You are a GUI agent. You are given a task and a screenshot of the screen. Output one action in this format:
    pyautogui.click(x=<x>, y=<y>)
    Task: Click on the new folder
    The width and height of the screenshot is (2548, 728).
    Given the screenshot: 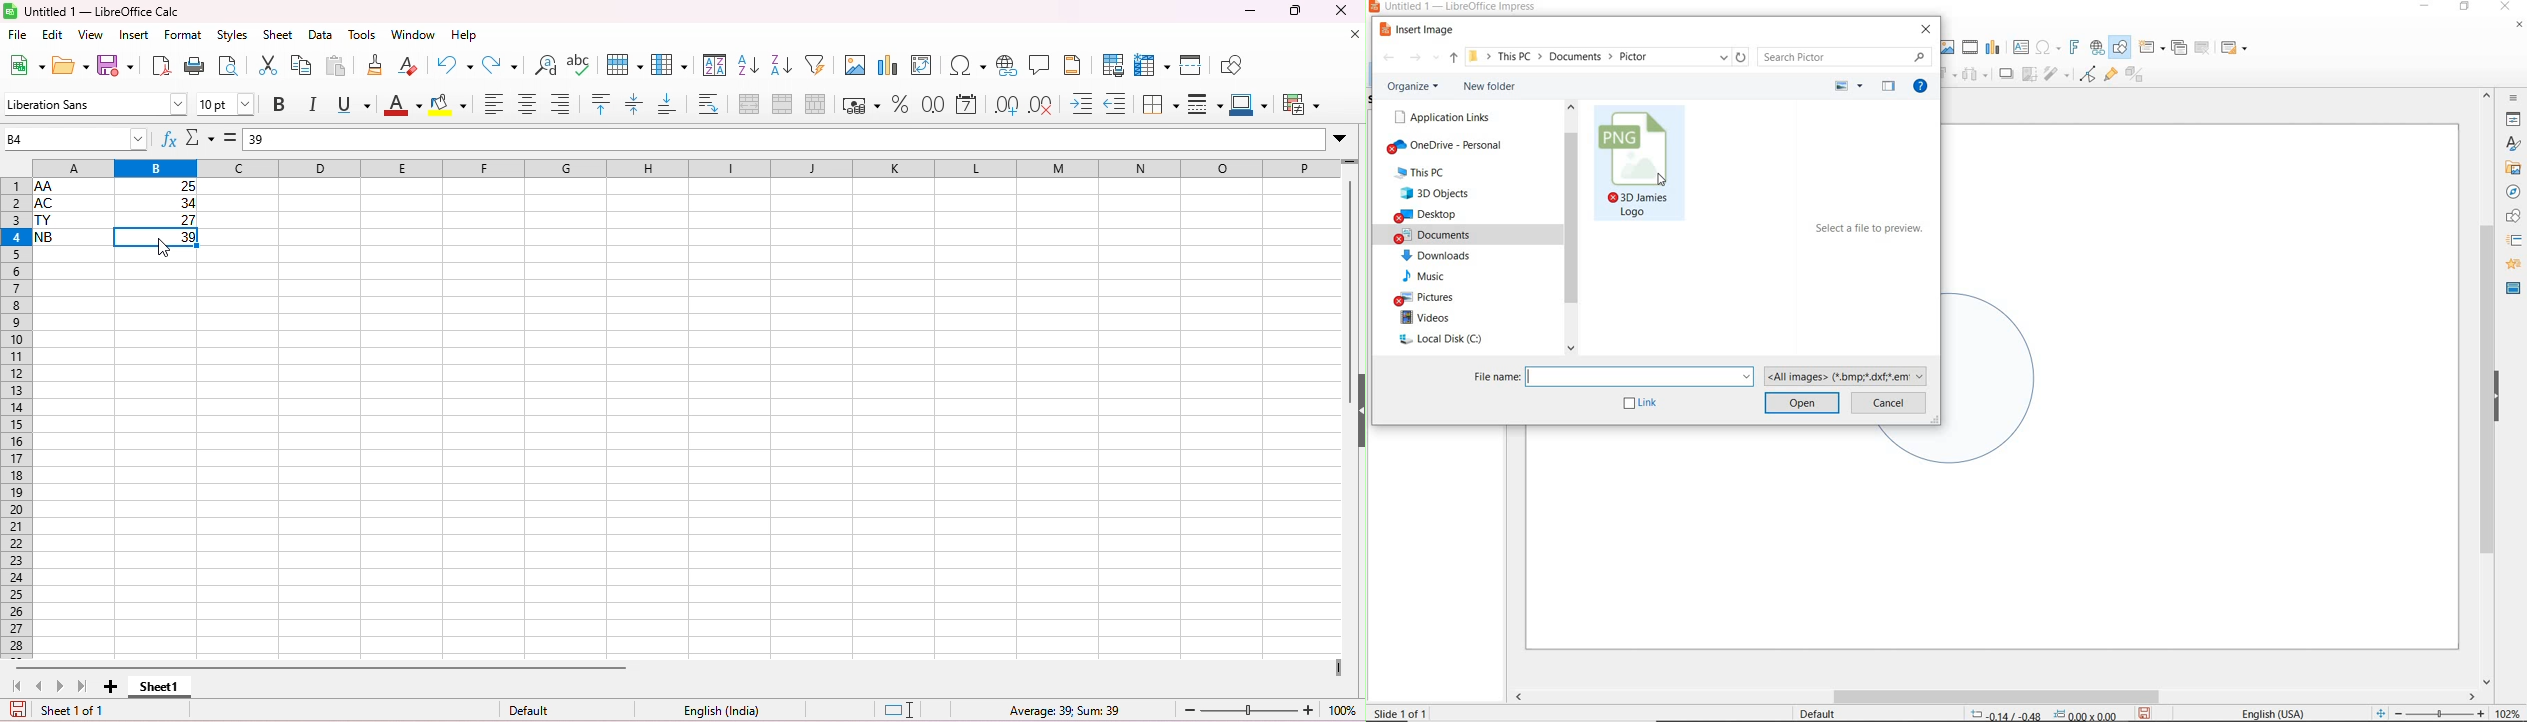 What is the action you would take?
    pyautogui.click(x=1493, y=89)
    